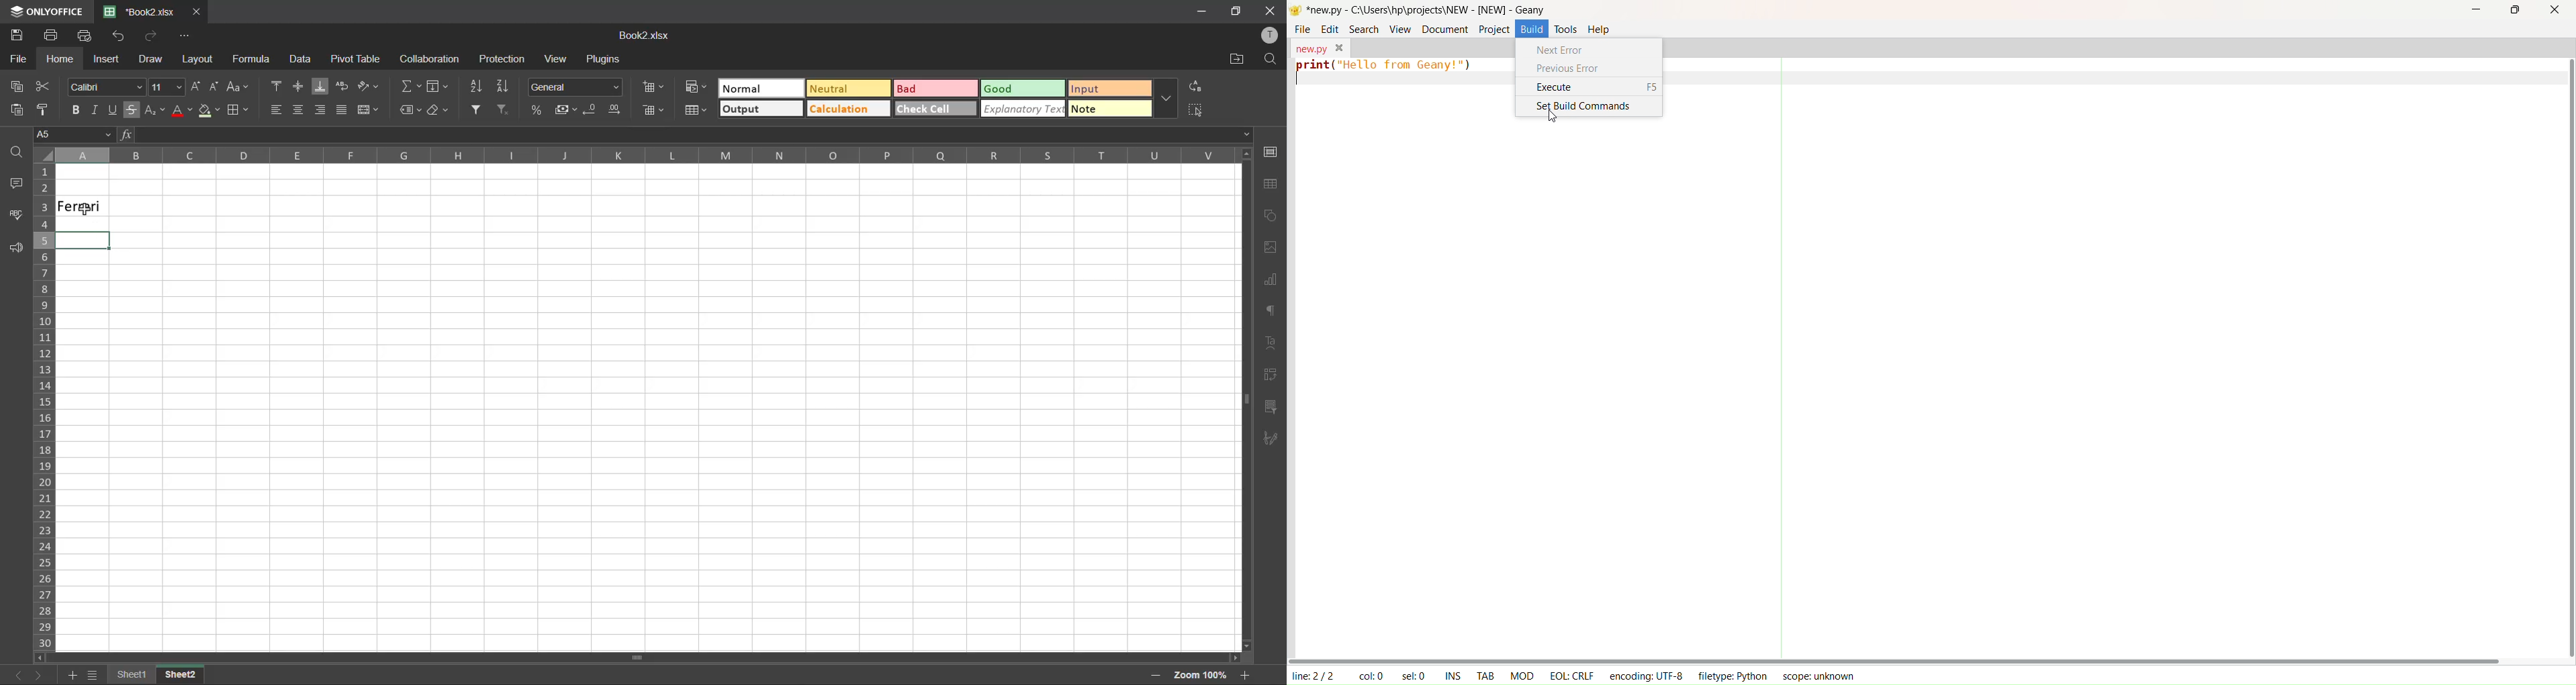 This screenshot has height=700, width=2576. What do you see at coordinates (1021, 110) in the screenshot?
I see `explanatory text` at bounding box center [1021, 110].